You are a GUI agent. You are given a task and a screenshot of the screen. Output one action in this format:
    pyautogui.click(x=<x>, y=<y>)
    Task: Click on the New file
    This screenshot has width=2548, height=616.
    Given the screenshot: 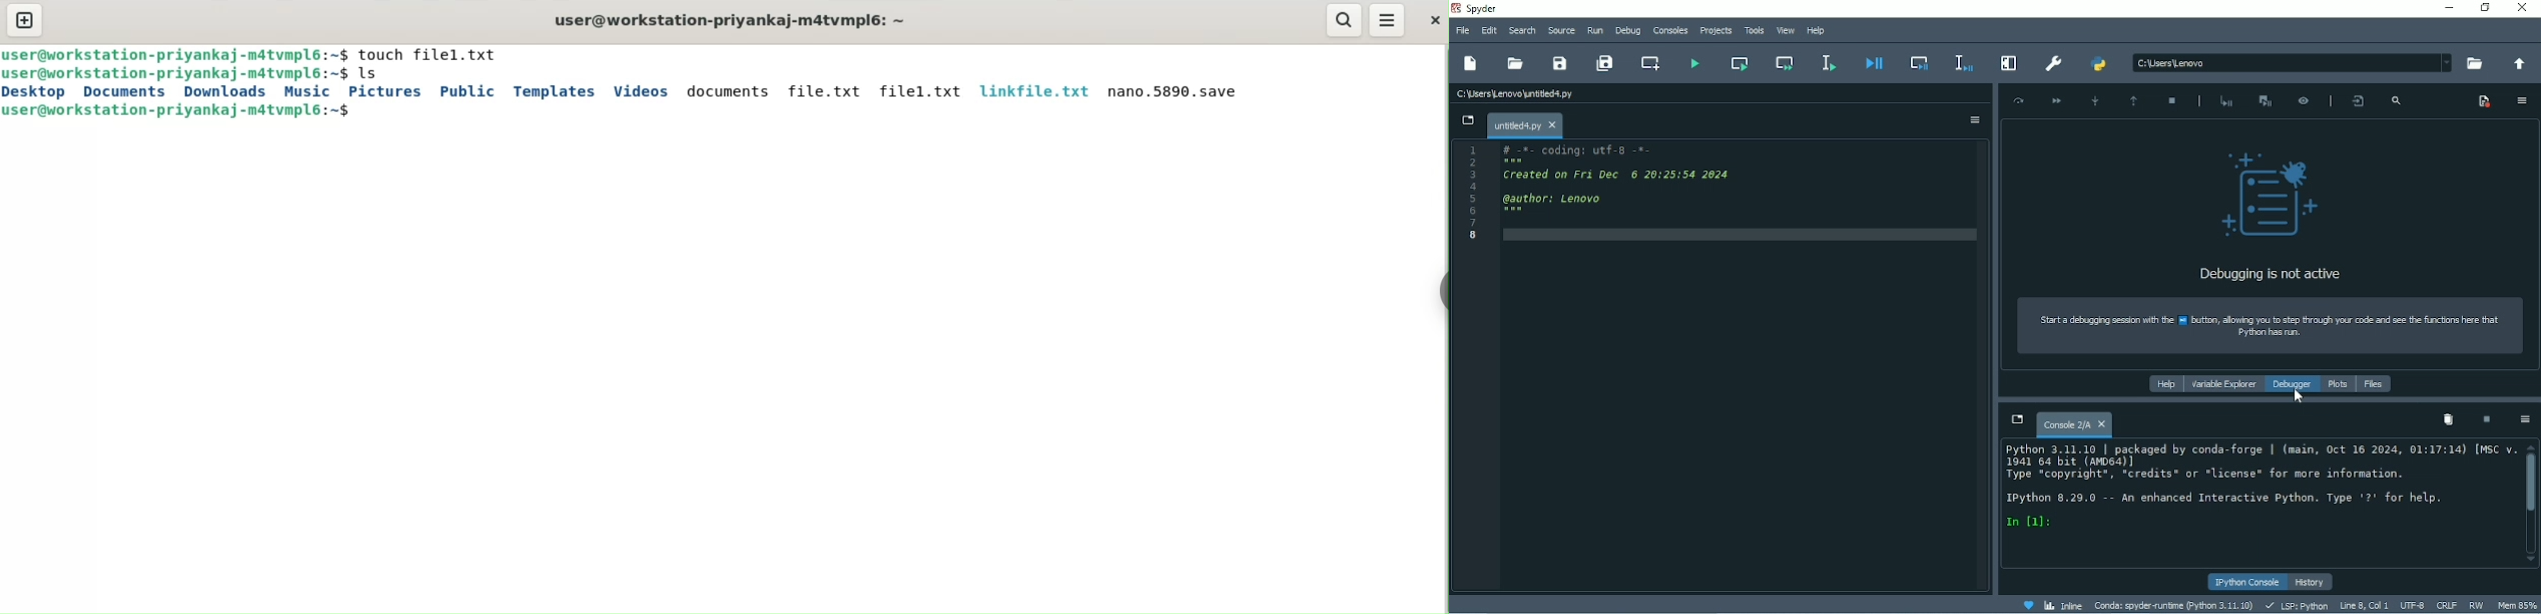 What is the action you would take?
    pyautogui.click(x=1470, y=63)
    